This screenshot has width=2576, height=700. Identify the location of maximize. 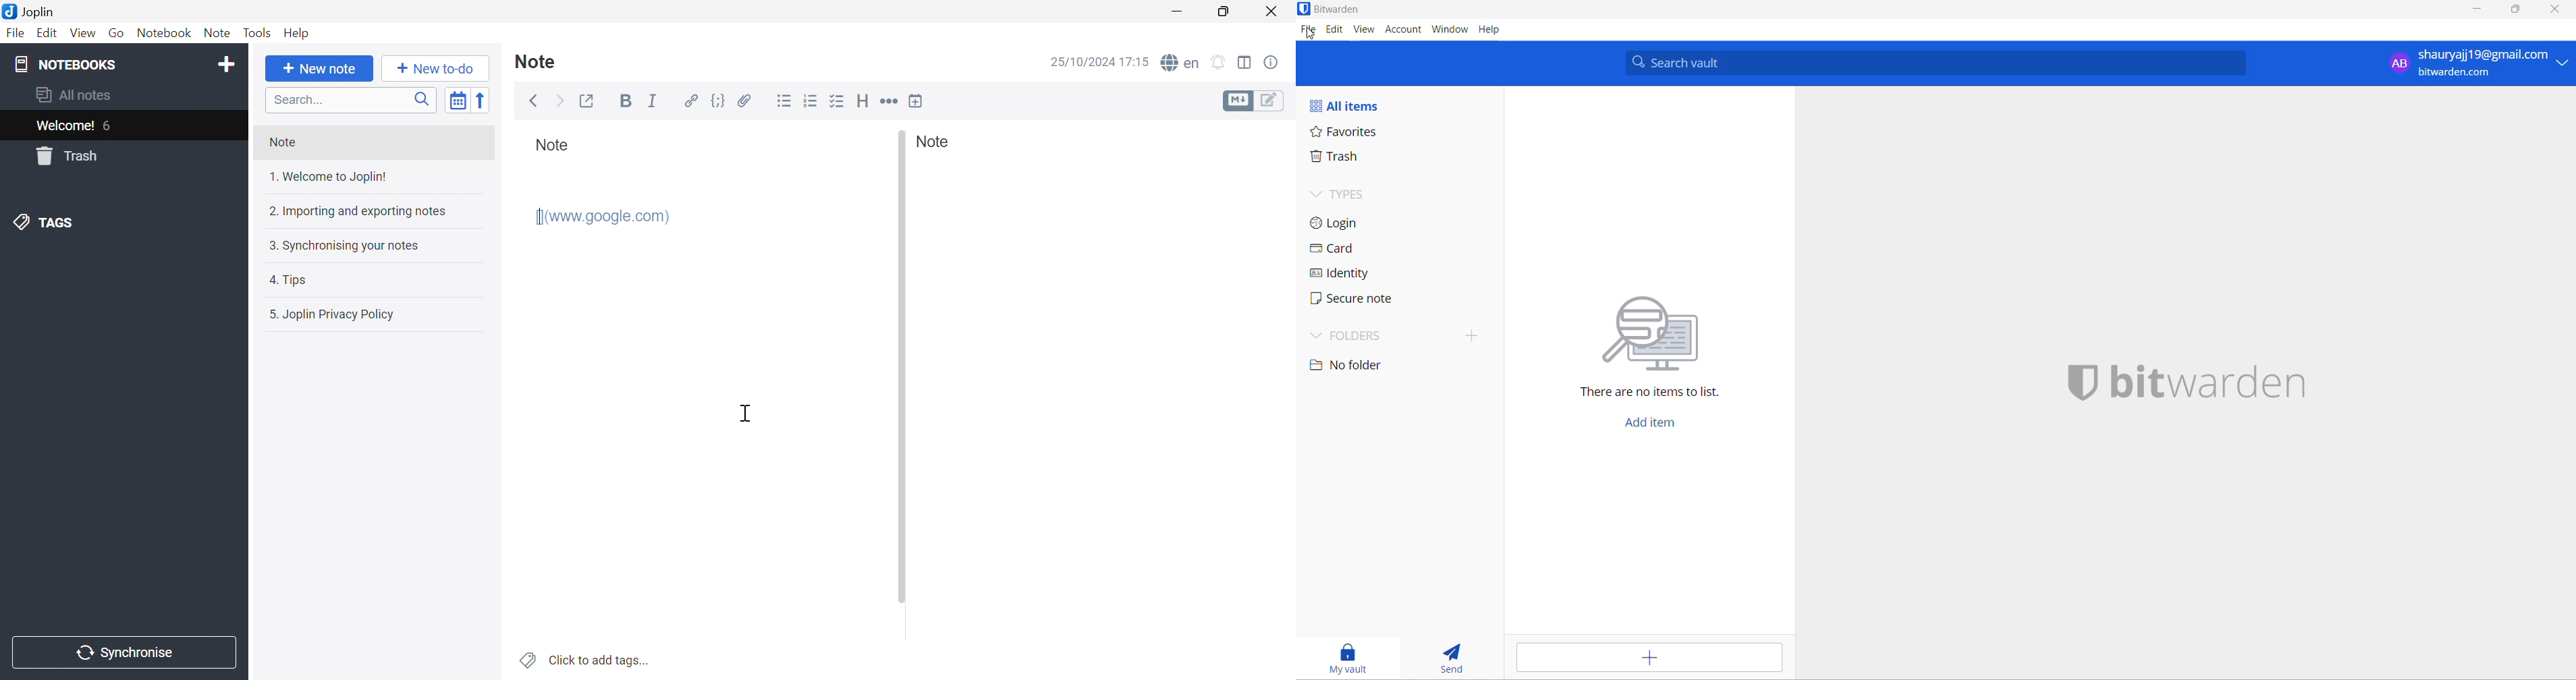
(2515, 11).